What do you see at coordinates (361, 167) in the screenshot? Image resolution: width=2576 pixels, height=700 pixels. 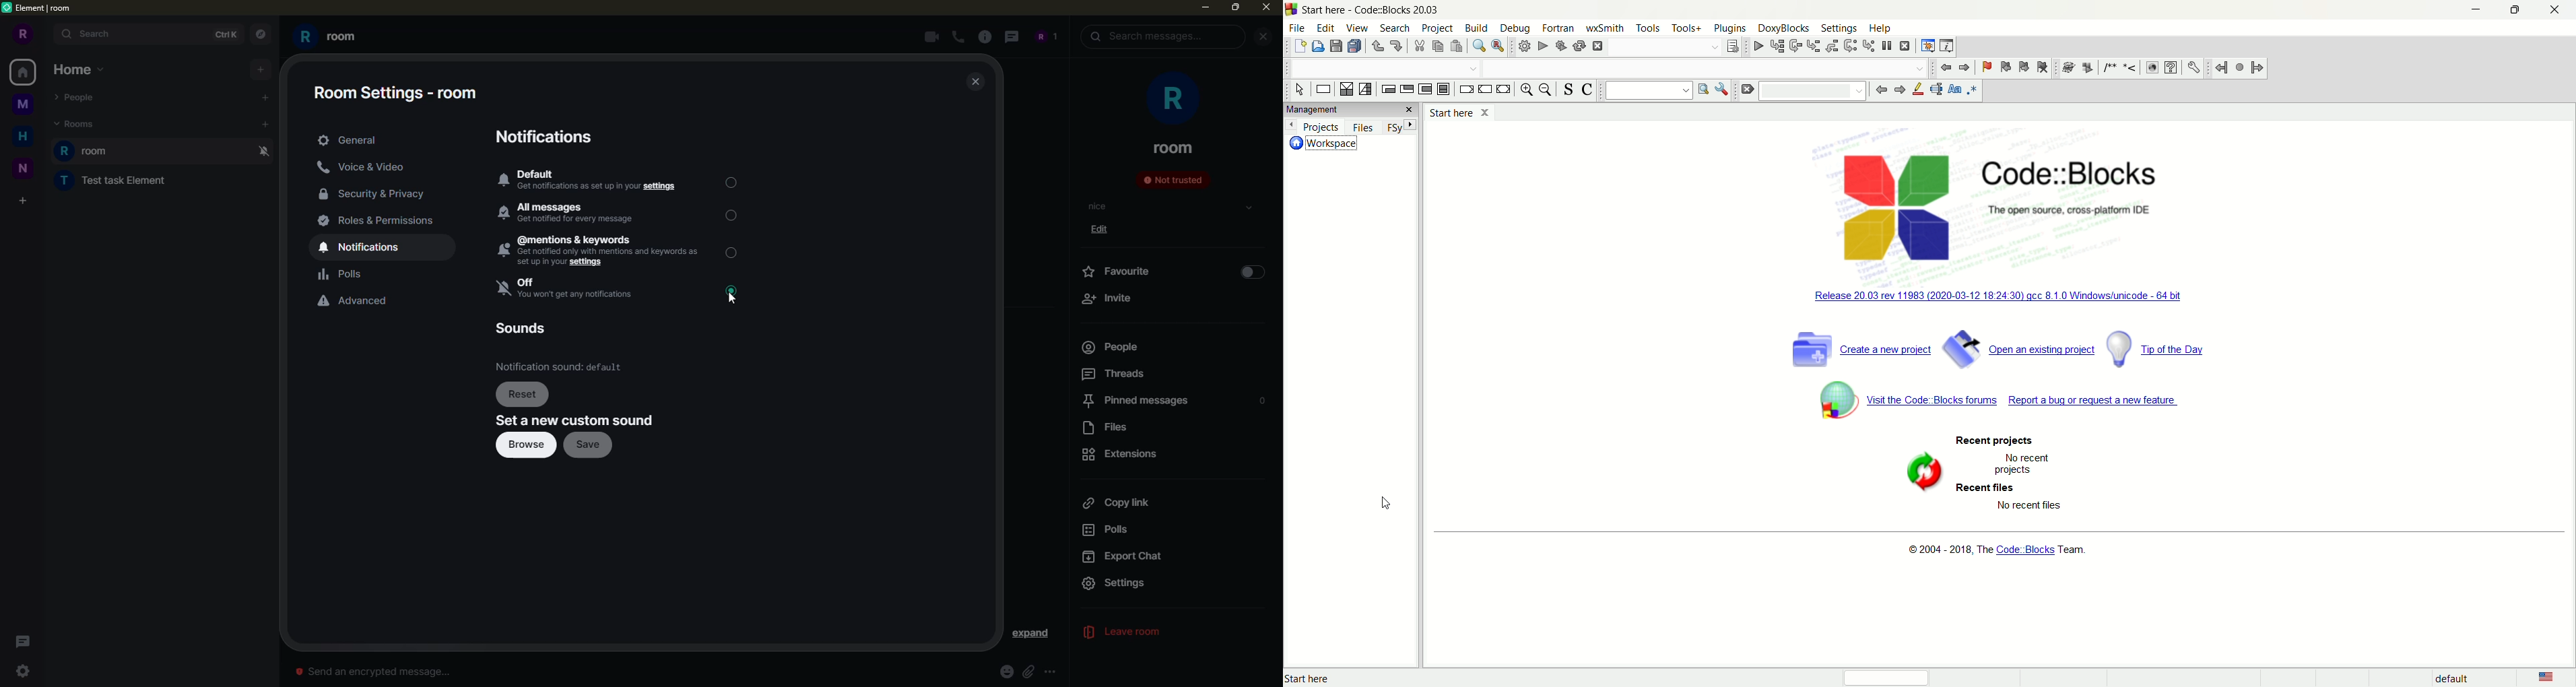 I see `voice & video` at bounding box center [361, 167].